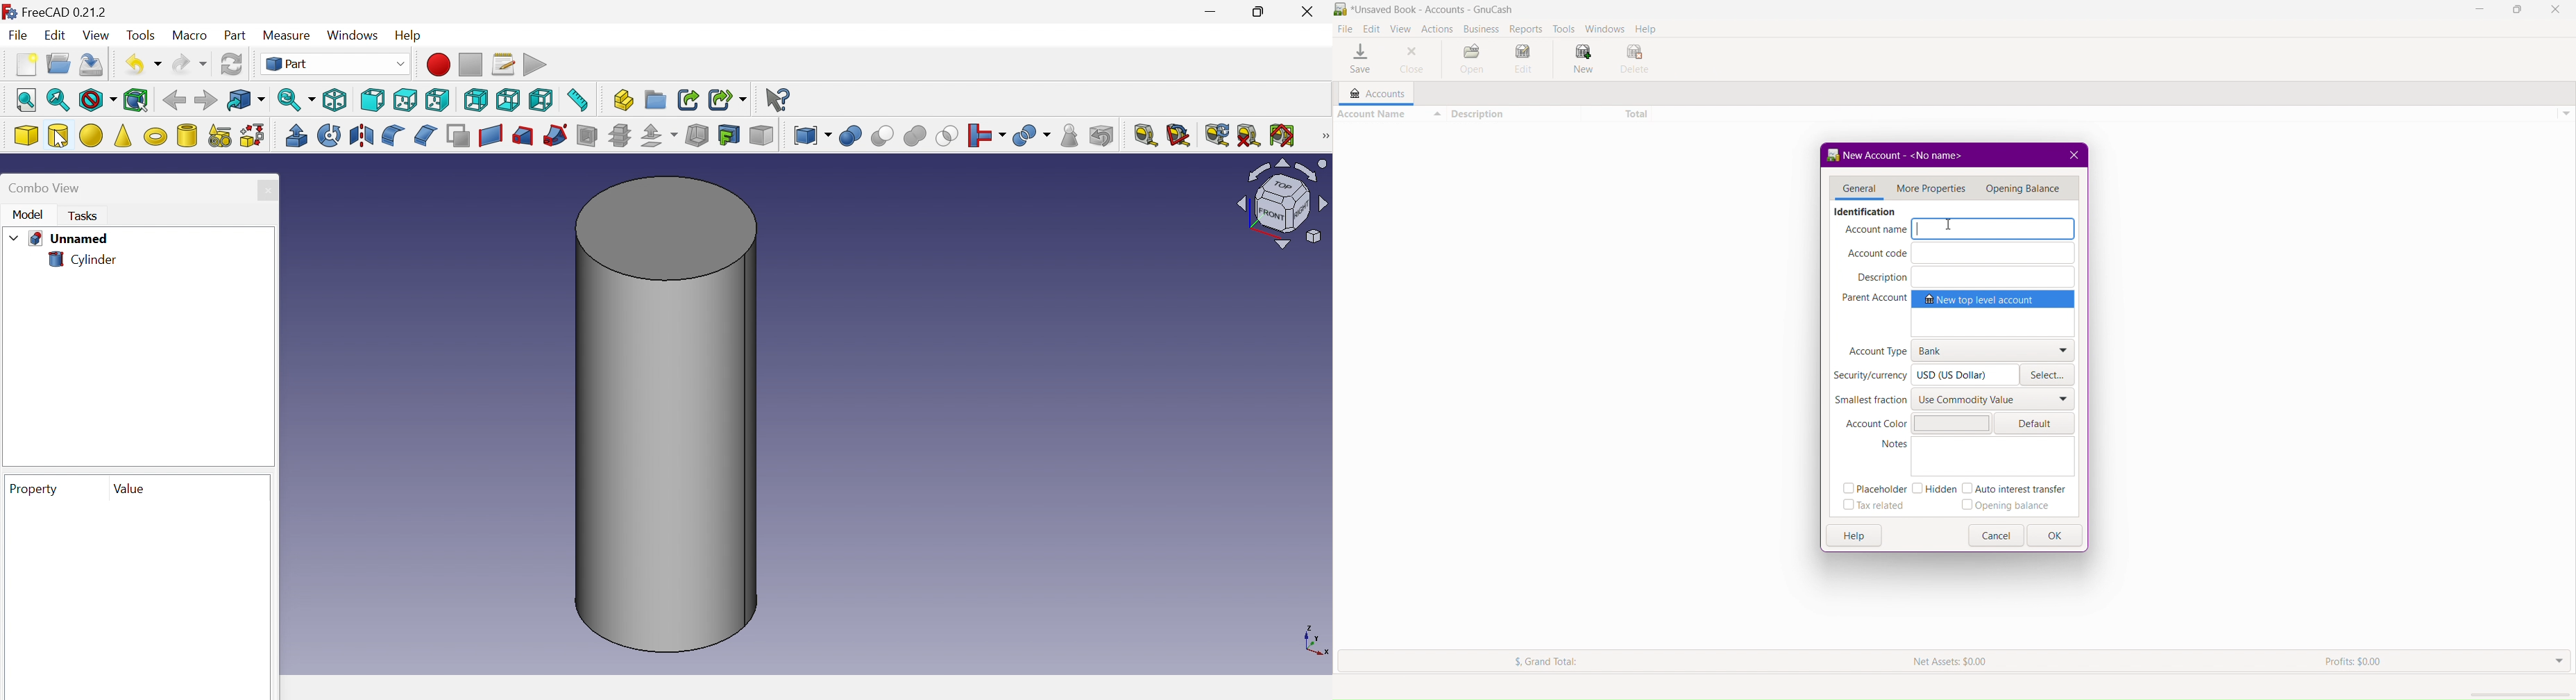 This screenshot has height=700, width=2576. I want to click on Undo, so click(144, 63).